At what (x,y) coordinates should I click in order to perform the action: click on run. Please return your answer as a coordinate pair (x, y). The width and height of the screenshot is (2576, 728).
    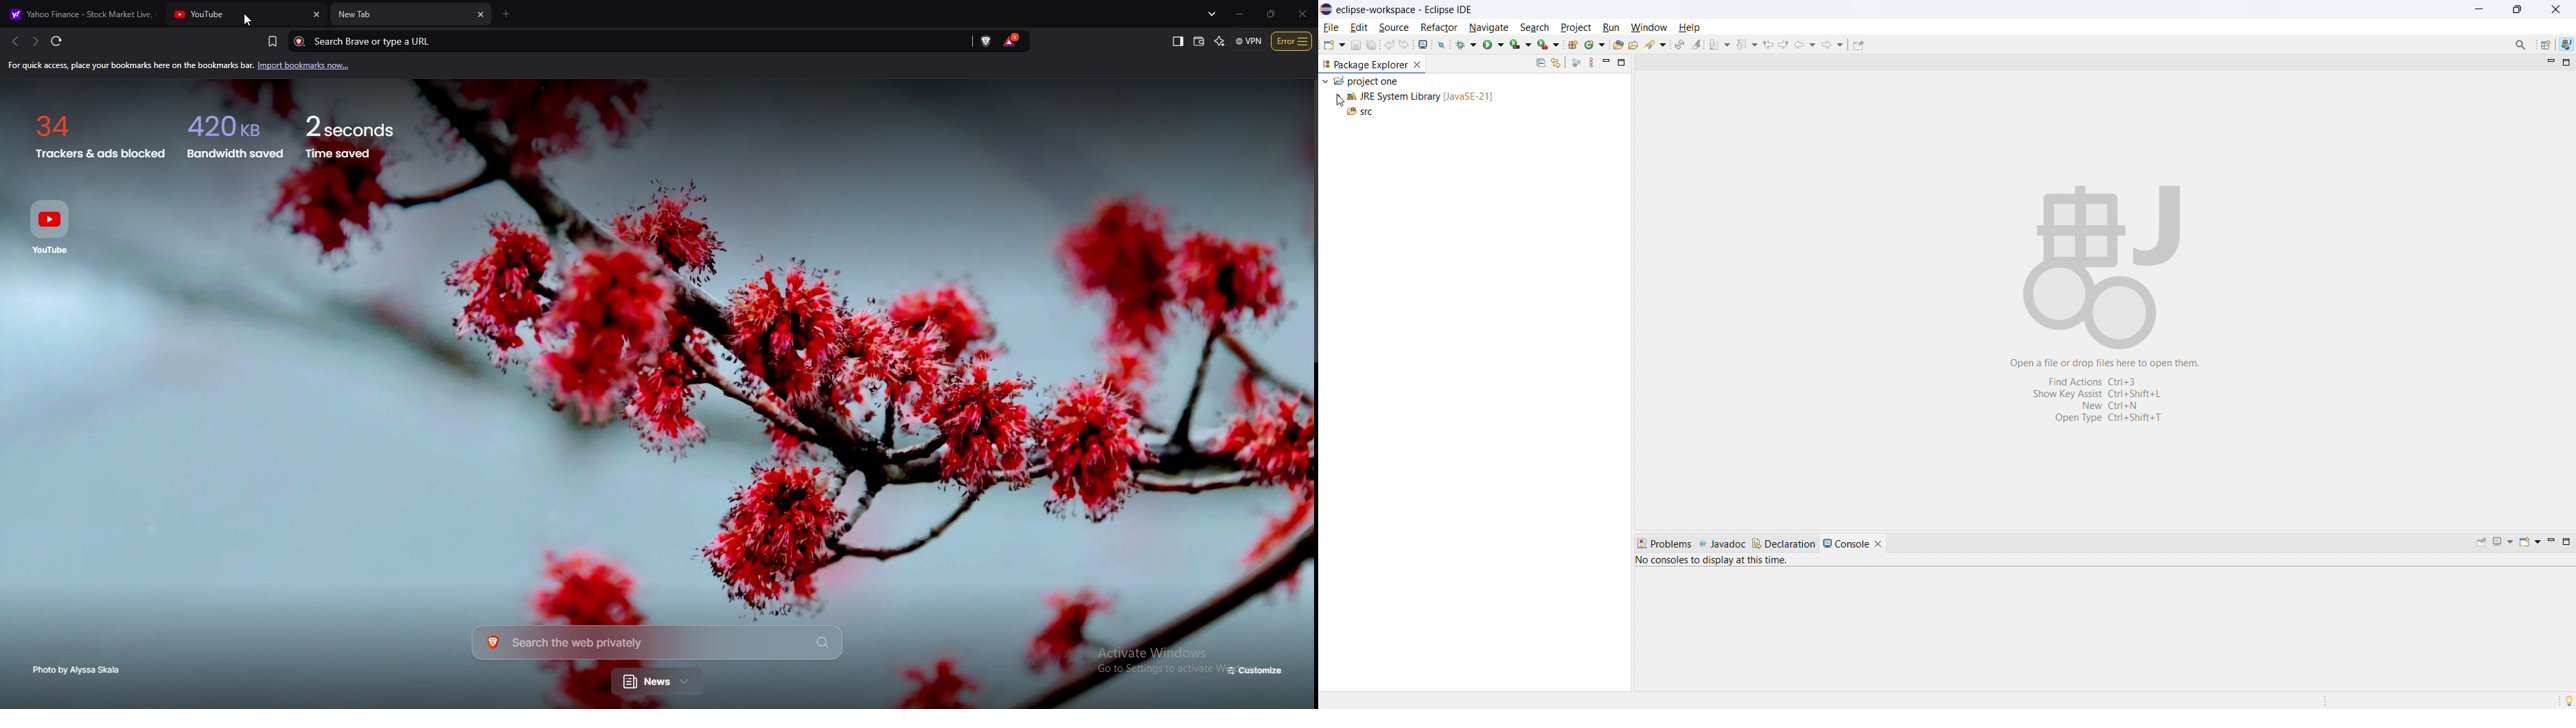
    Looking at the image, I should click on (1608, 26).